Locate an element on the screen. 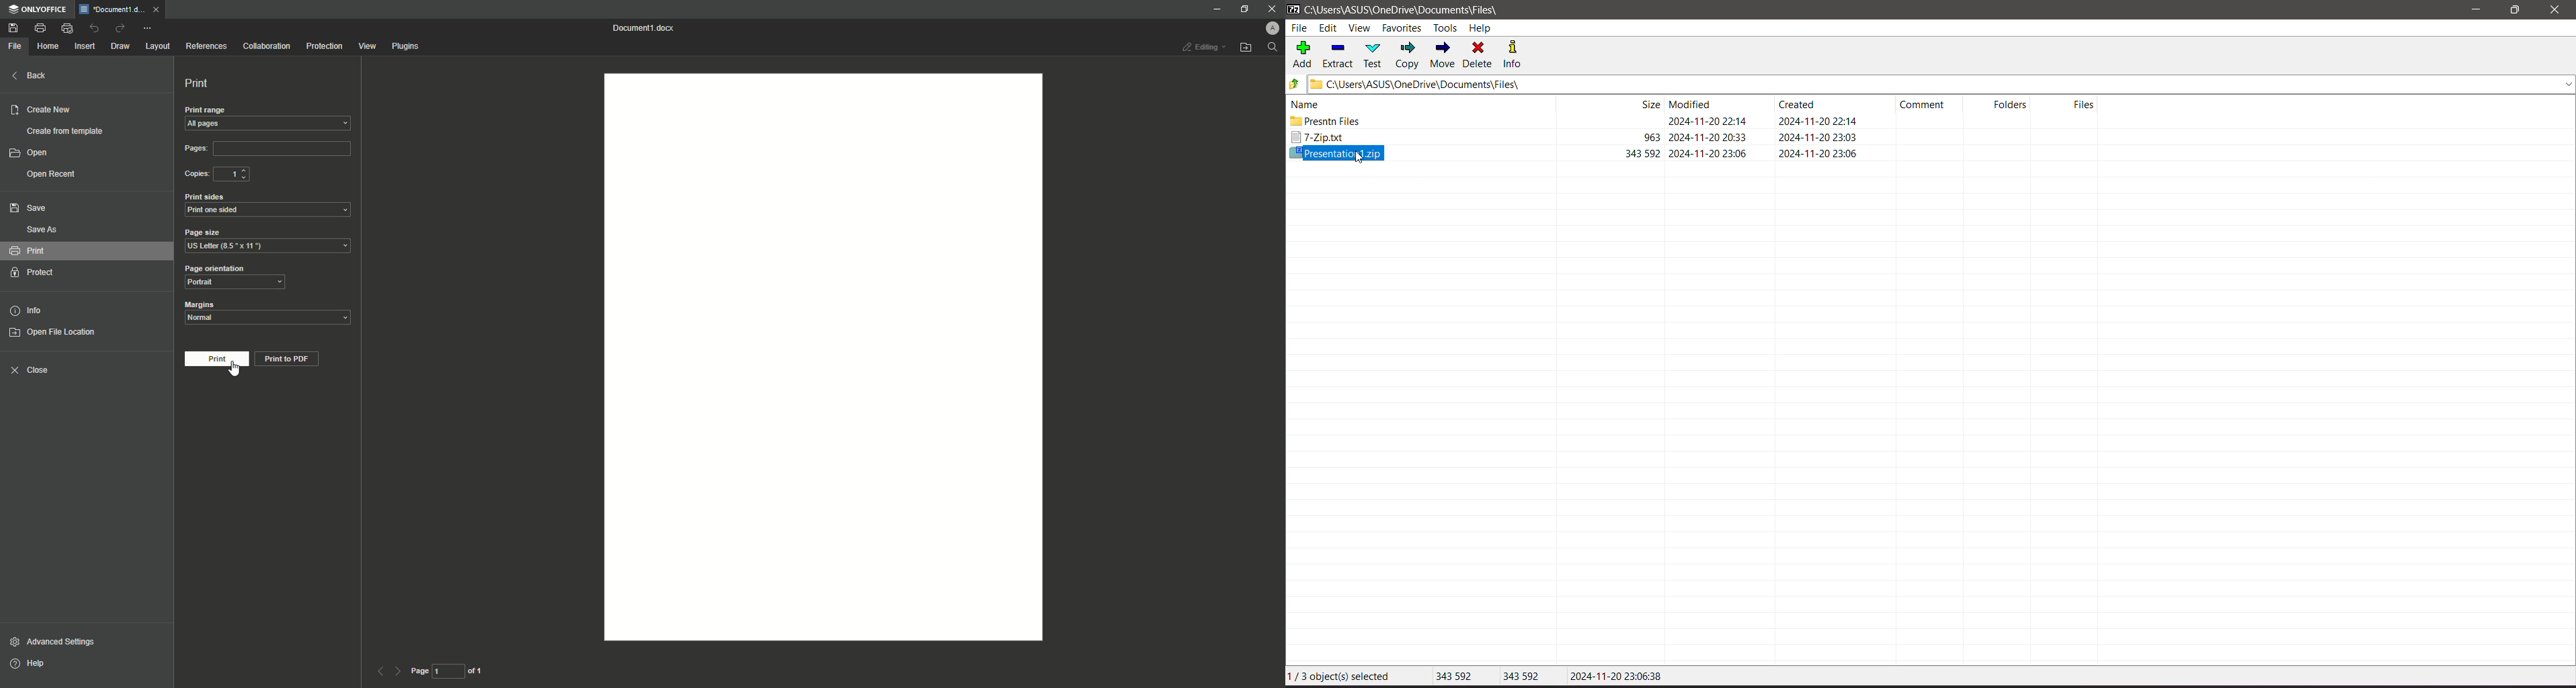  Open is located at coordinates (37, 153).